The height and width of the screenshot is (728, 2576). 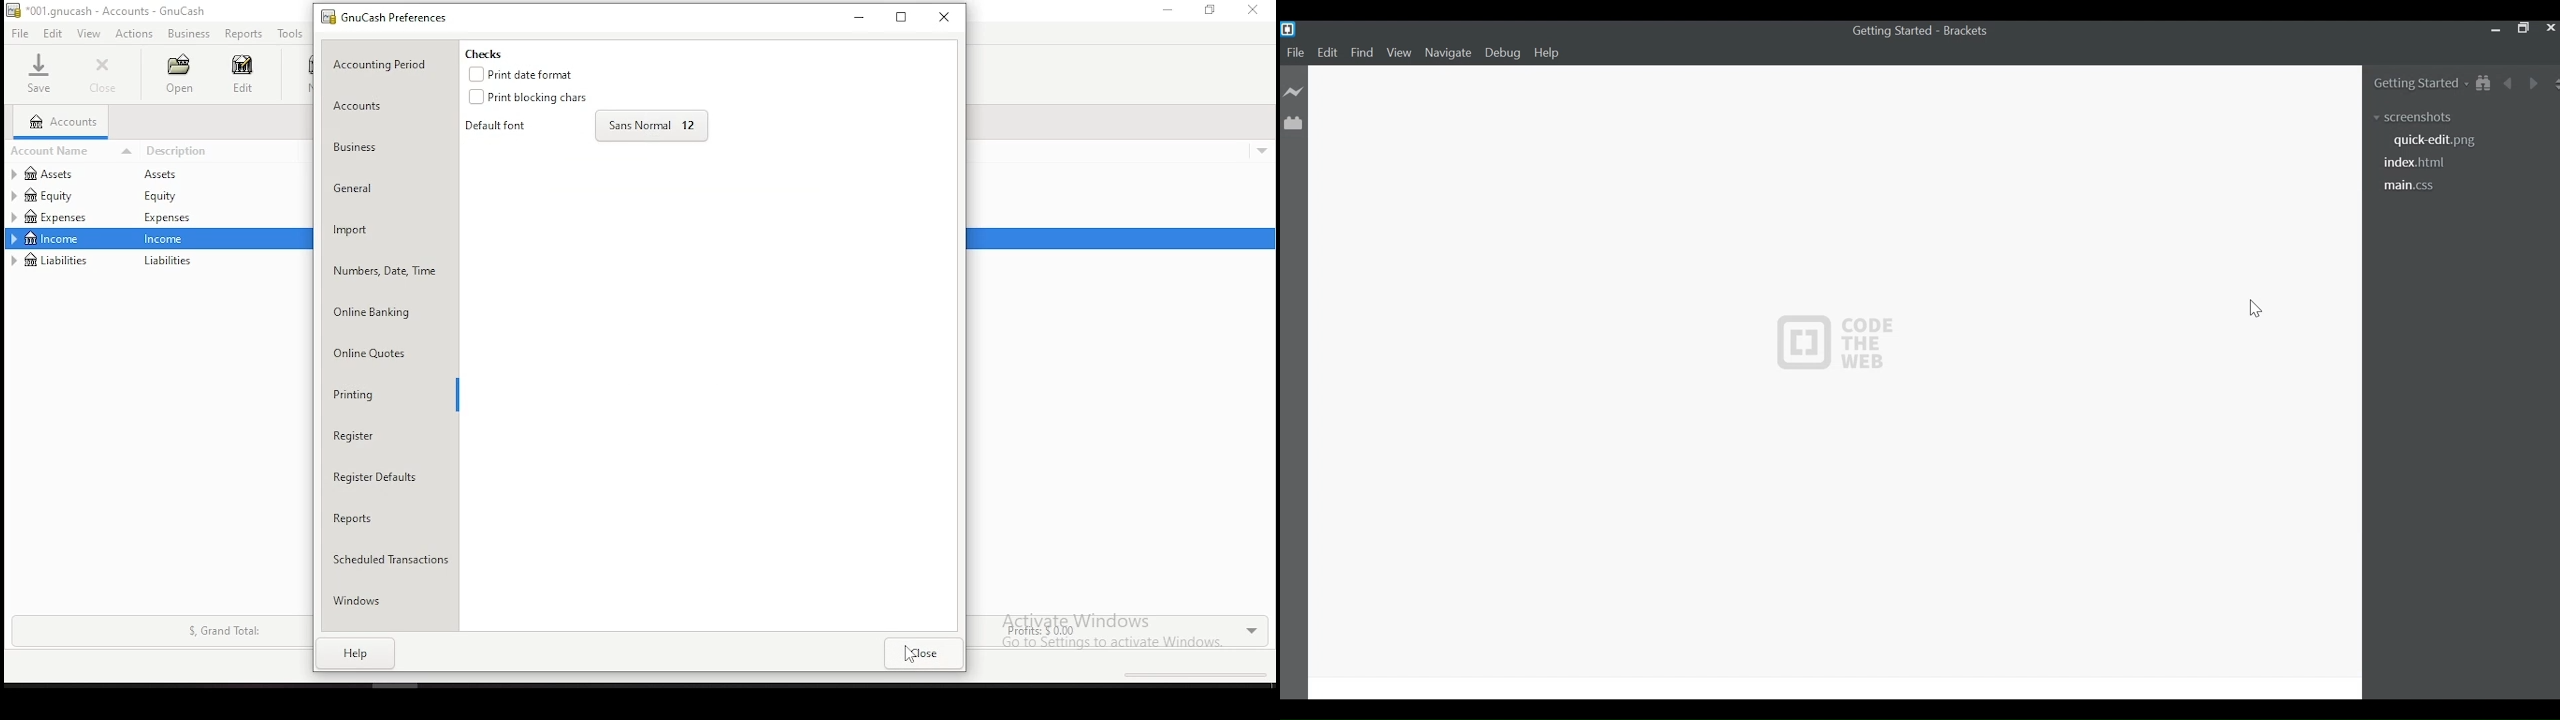 I want to click on mouse pointer, so click(x=907, y=655).